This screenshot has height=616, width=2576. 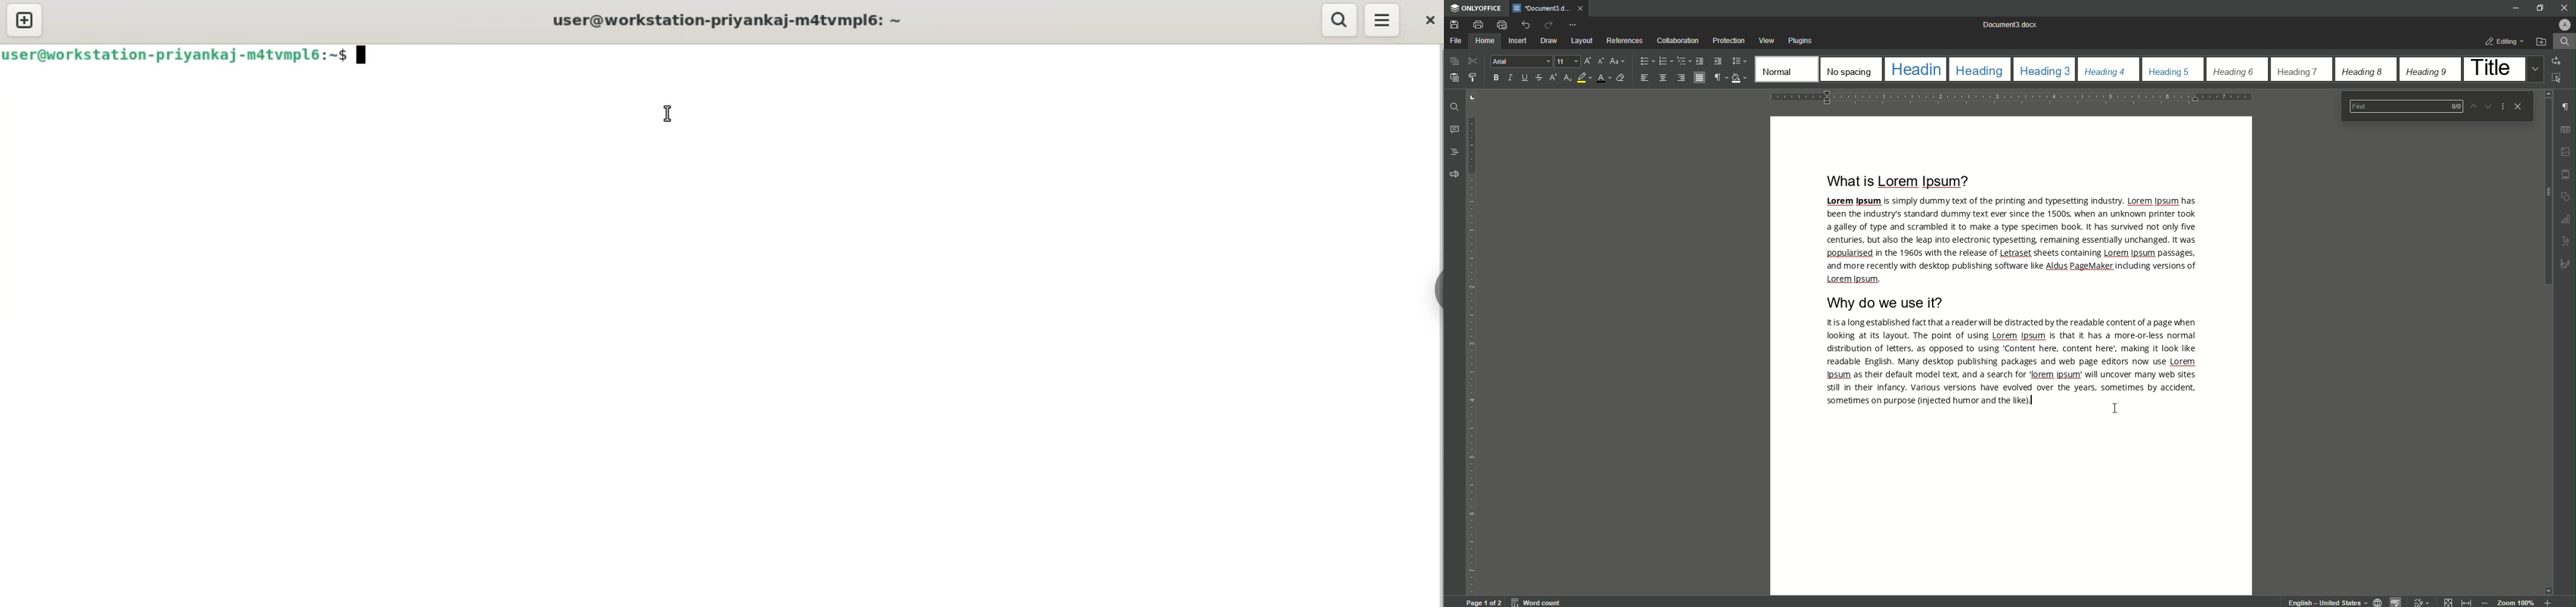 I want to click on Document ), so click(x=1548, y=9).